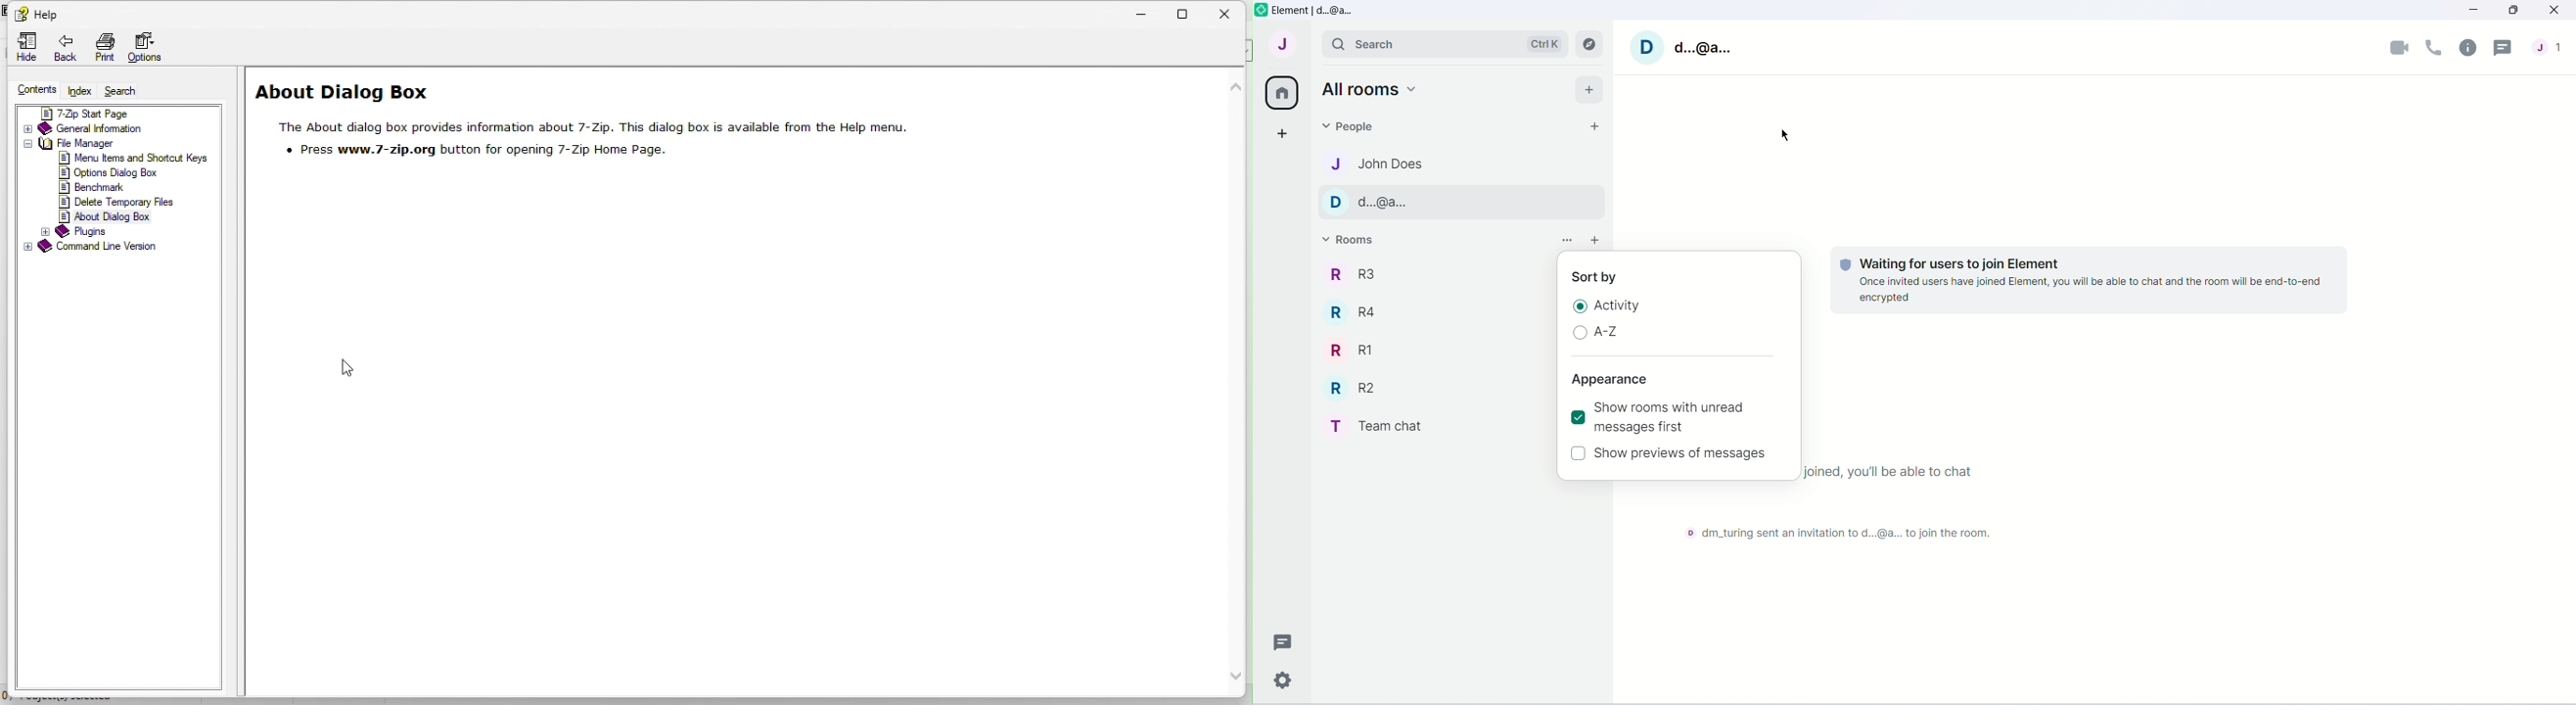 This screenshot has height=728, width=2576. Describe the element at coordinates (1786, 138) in the screenshot. I see `cursor movement` at that location.